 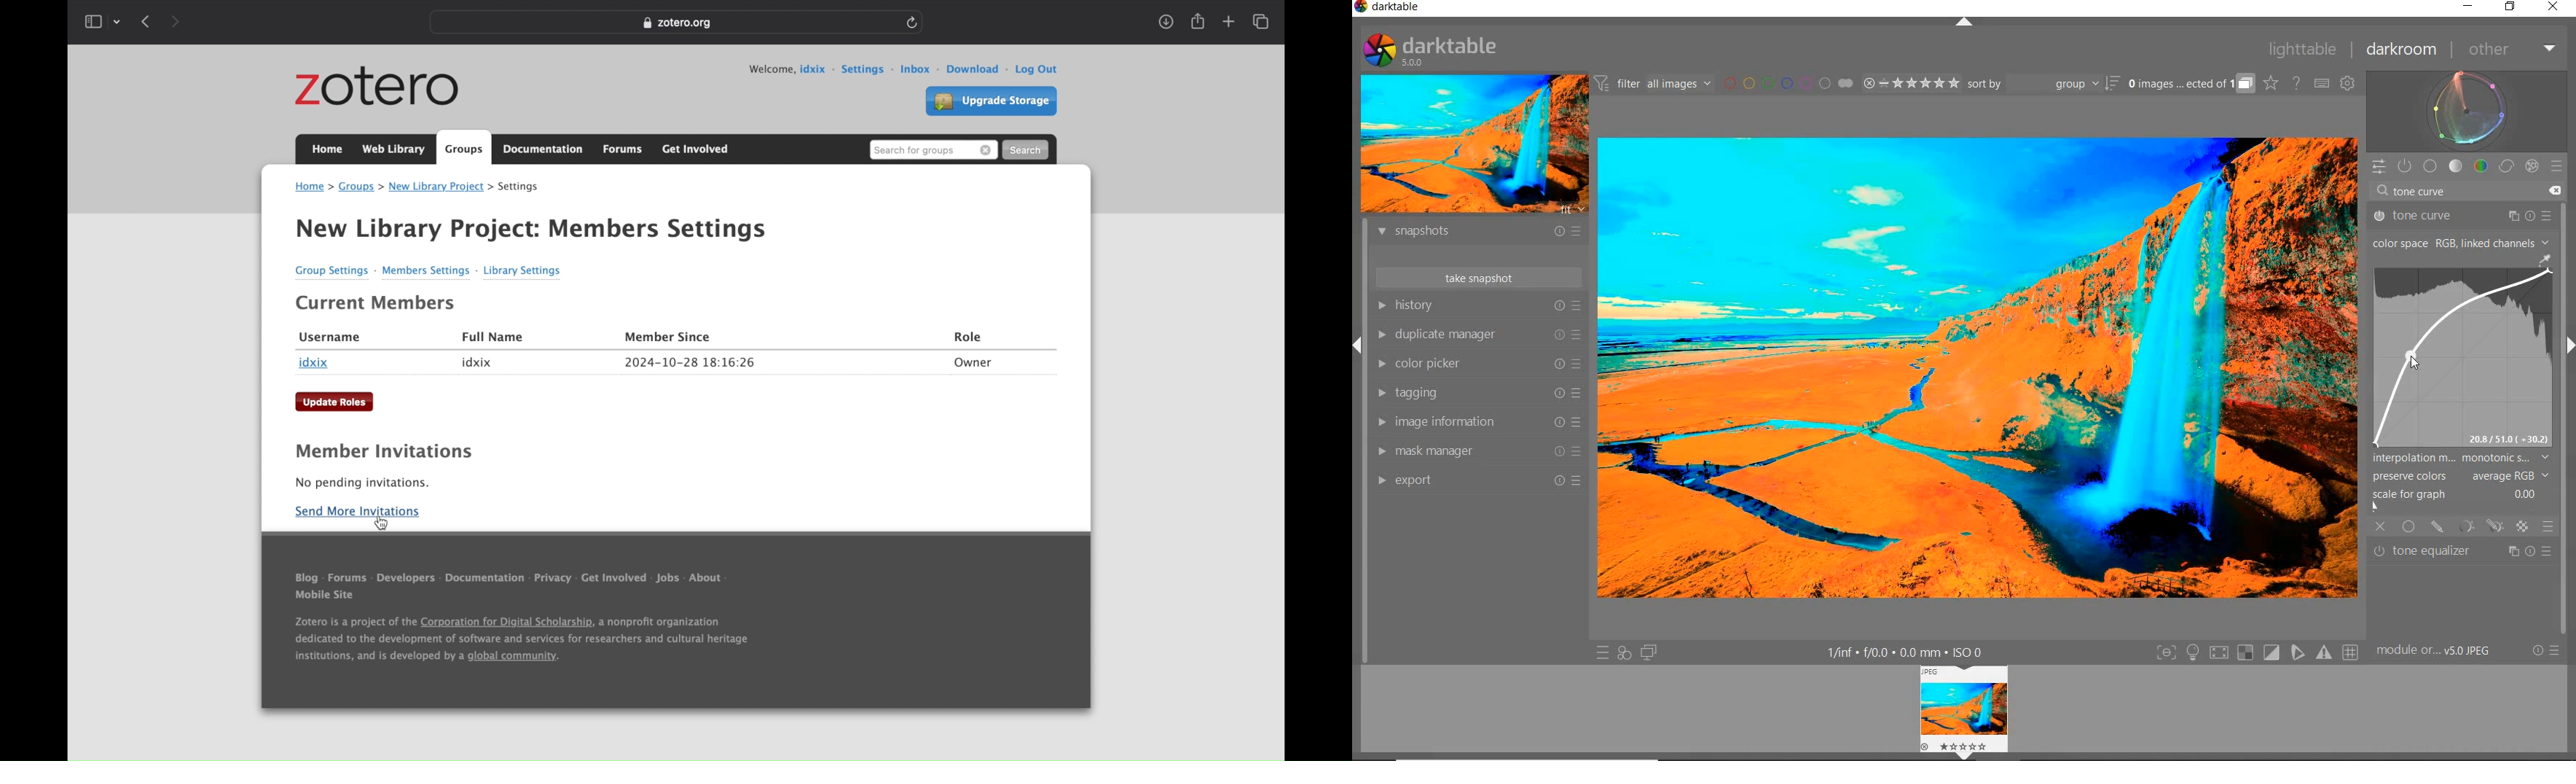 What do you see at coordinates (531, 230) in the screenshot?
I see `new library project settings` at bounding box center [531, 230].